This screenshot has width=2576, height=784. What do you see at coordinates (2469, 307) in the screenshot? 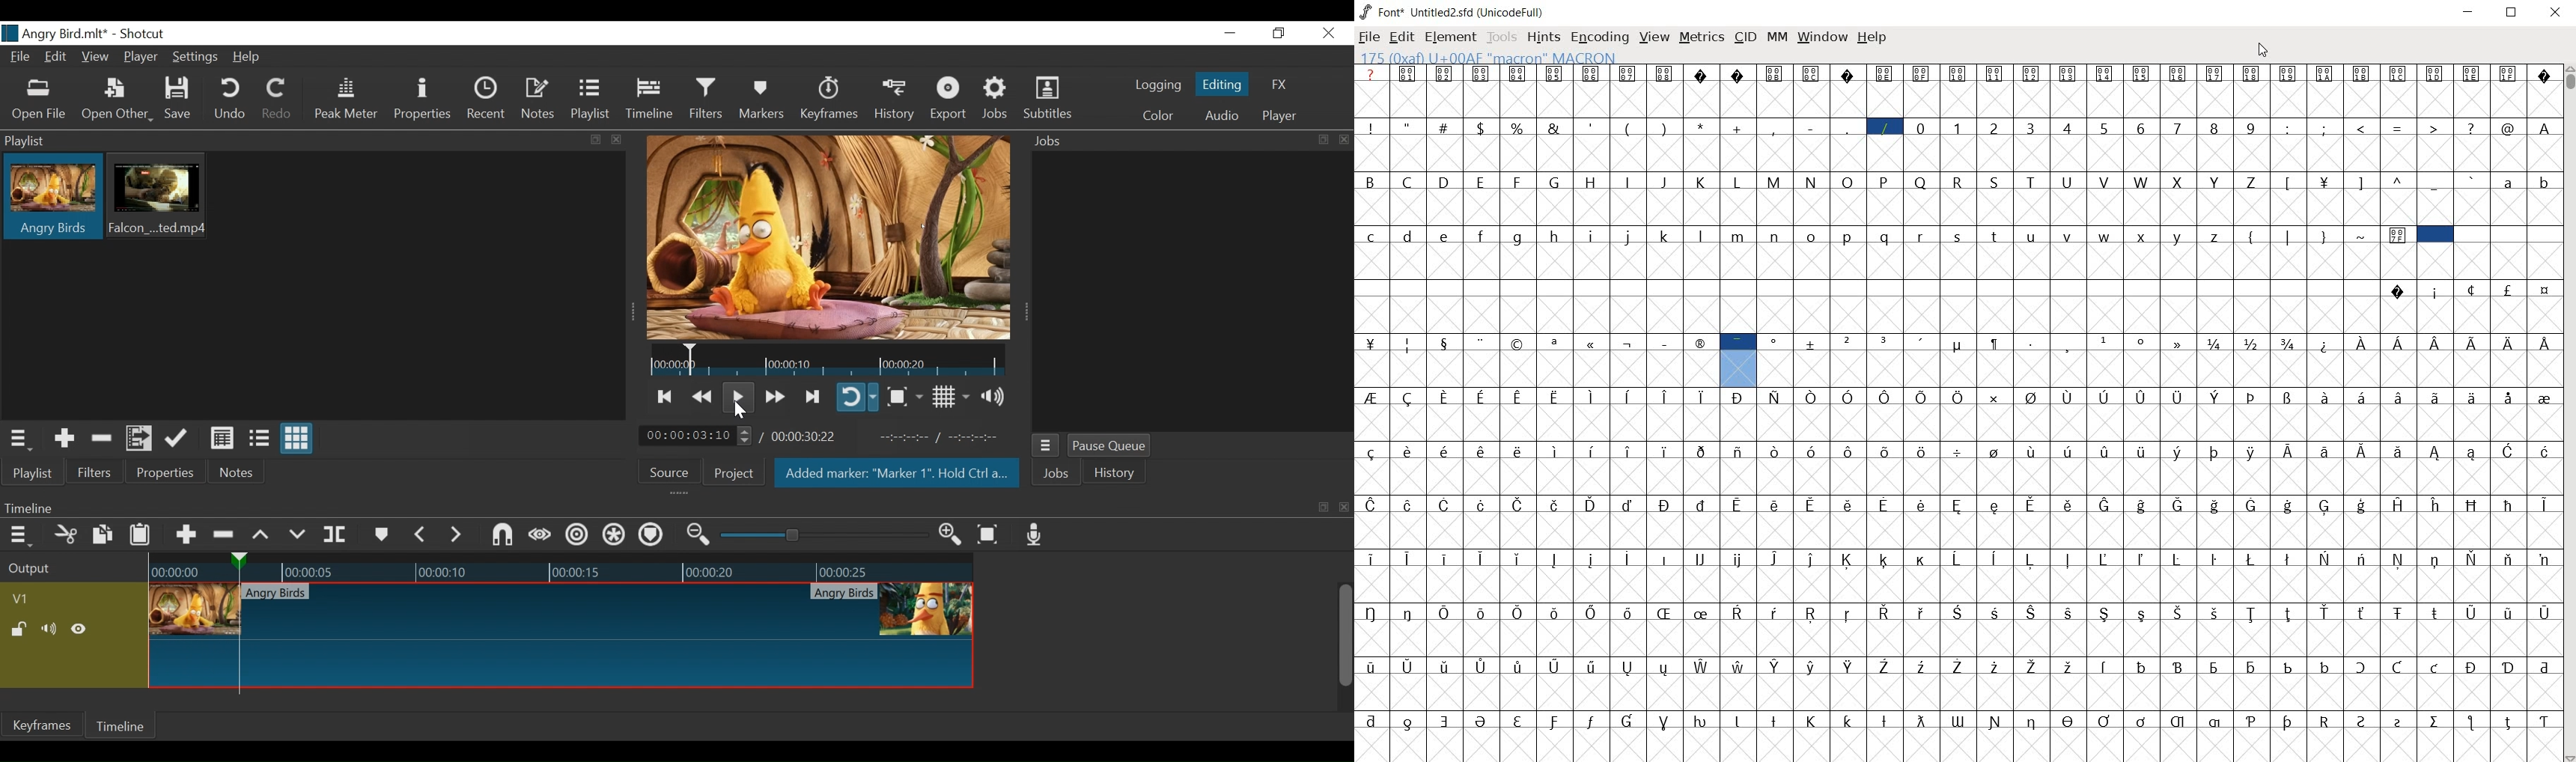
I see `special characters` at bounding box center [2469, 307].